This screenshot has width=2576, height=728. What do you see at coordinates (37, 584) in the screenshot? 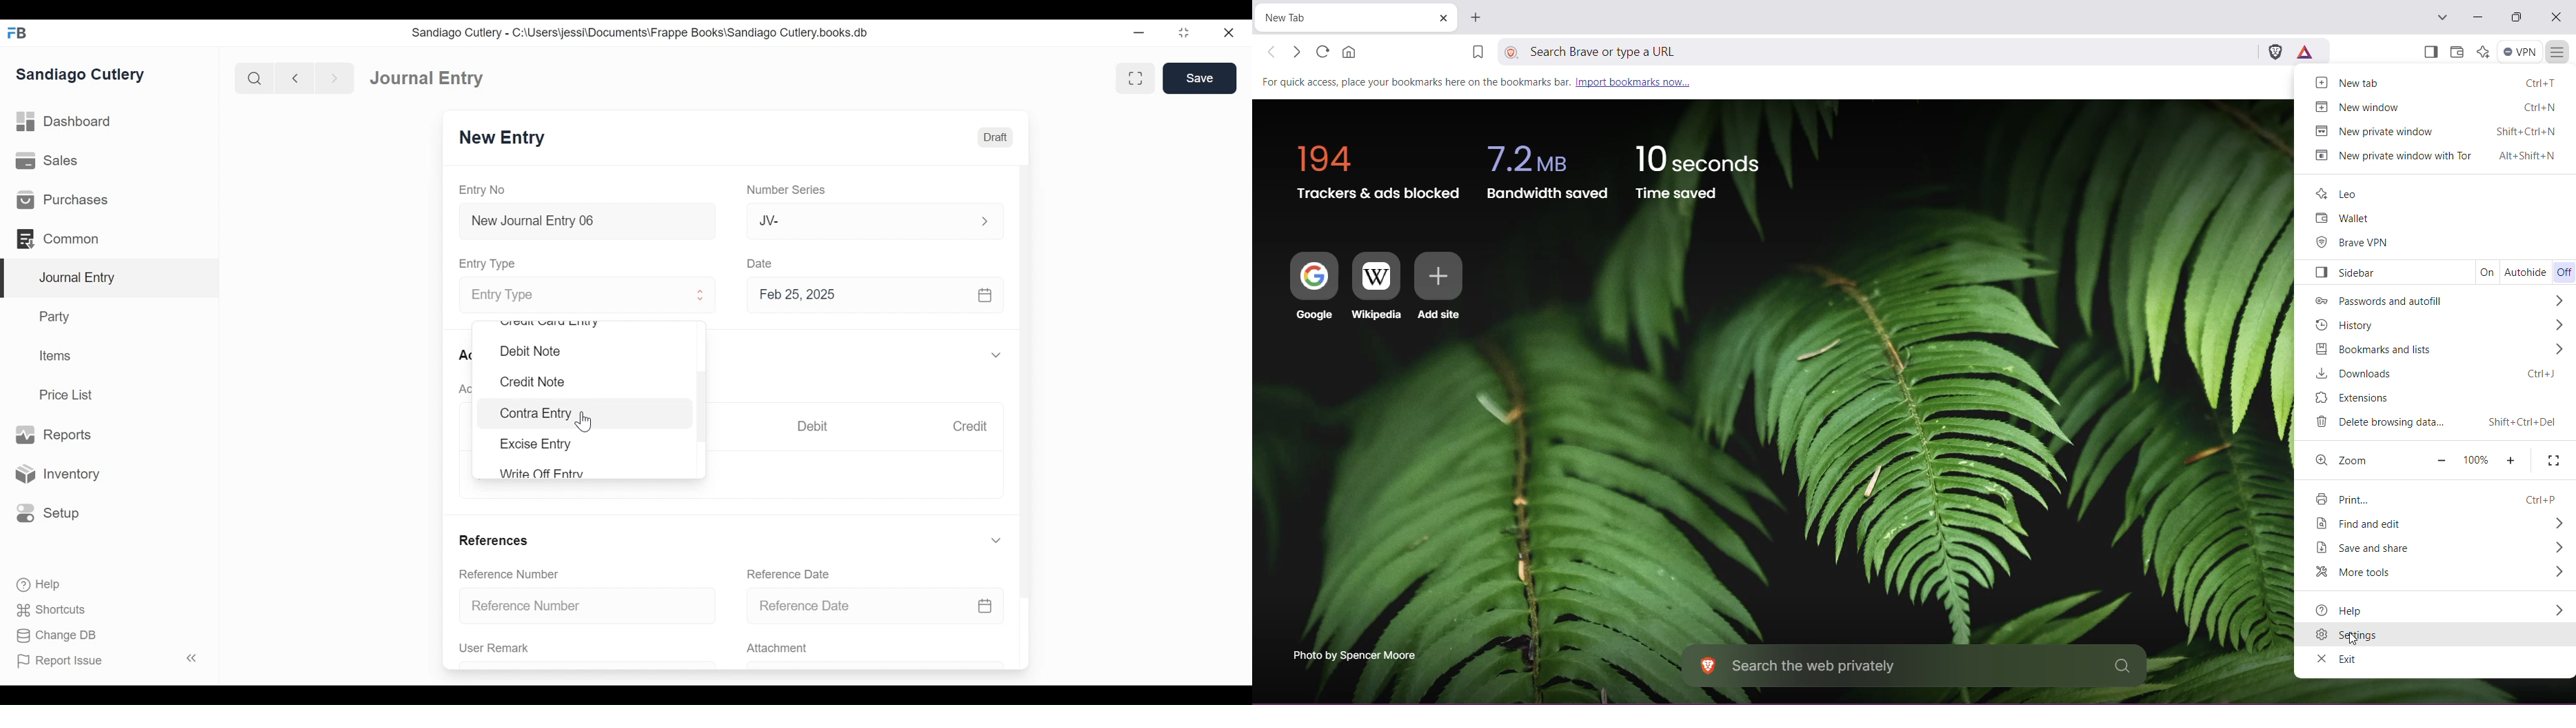
I see `Help` at bounding box center [37, 584].